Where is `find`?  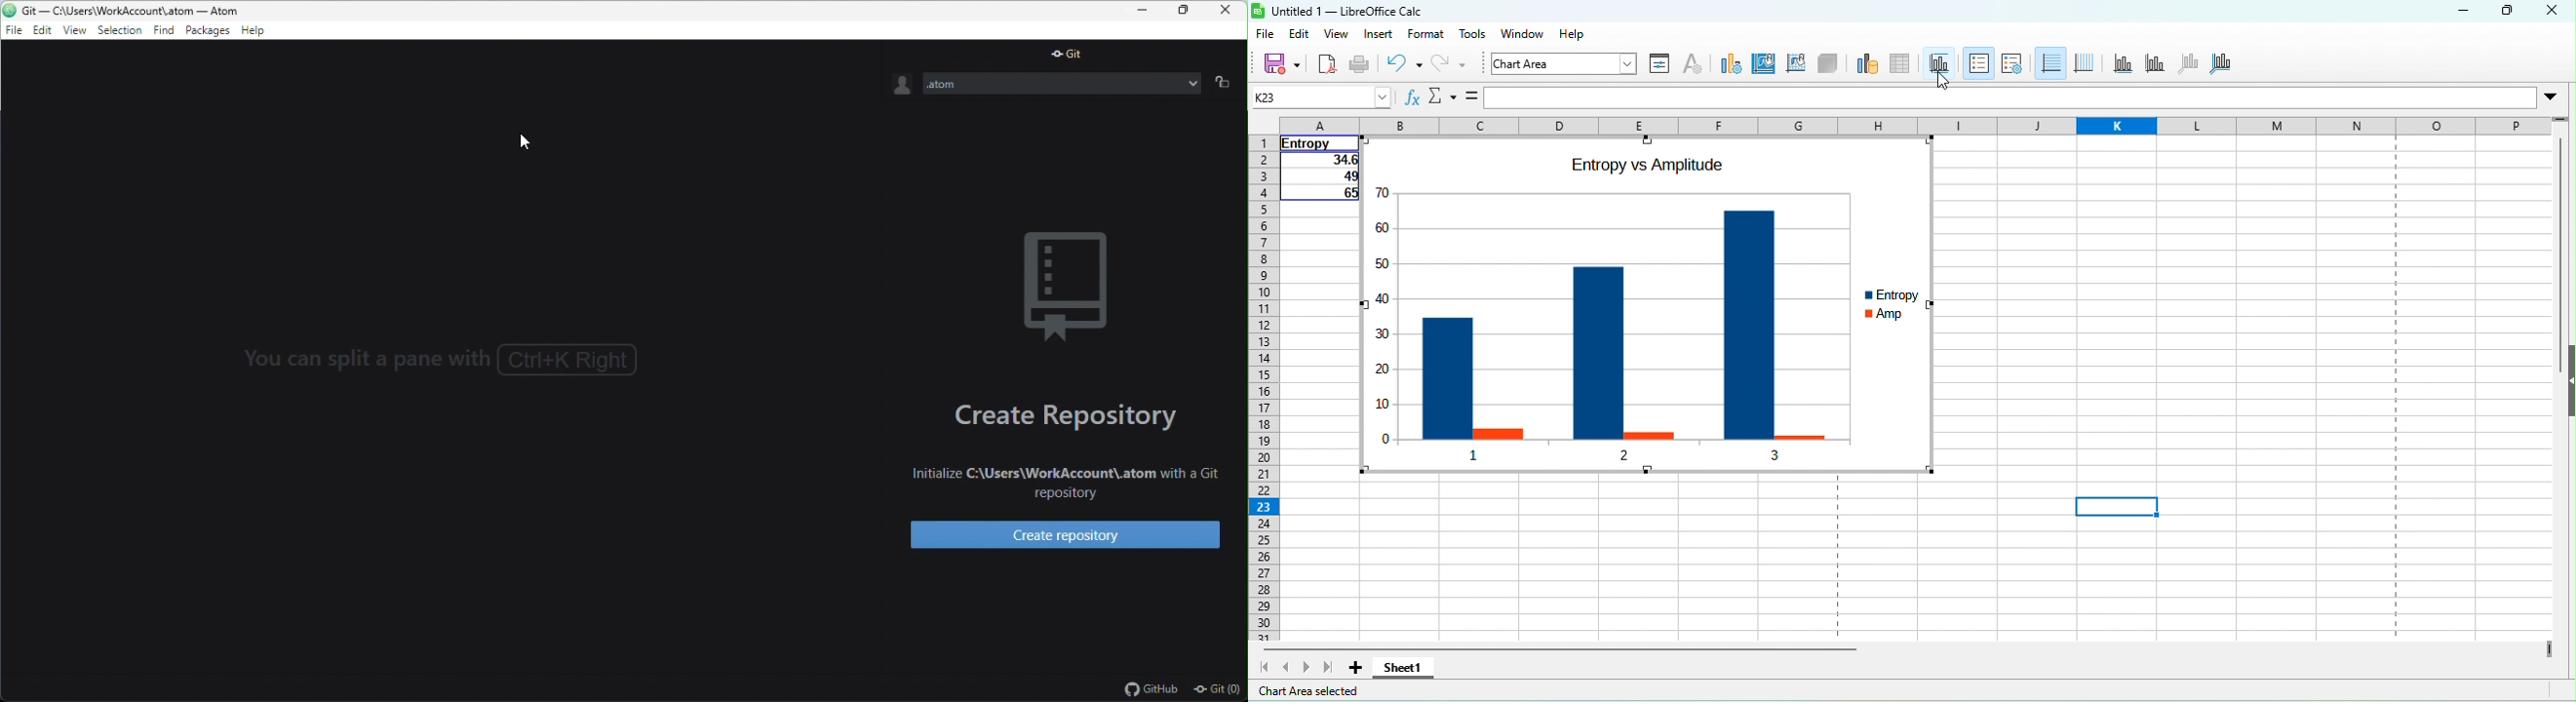
find is located at coordinates (168, 32).